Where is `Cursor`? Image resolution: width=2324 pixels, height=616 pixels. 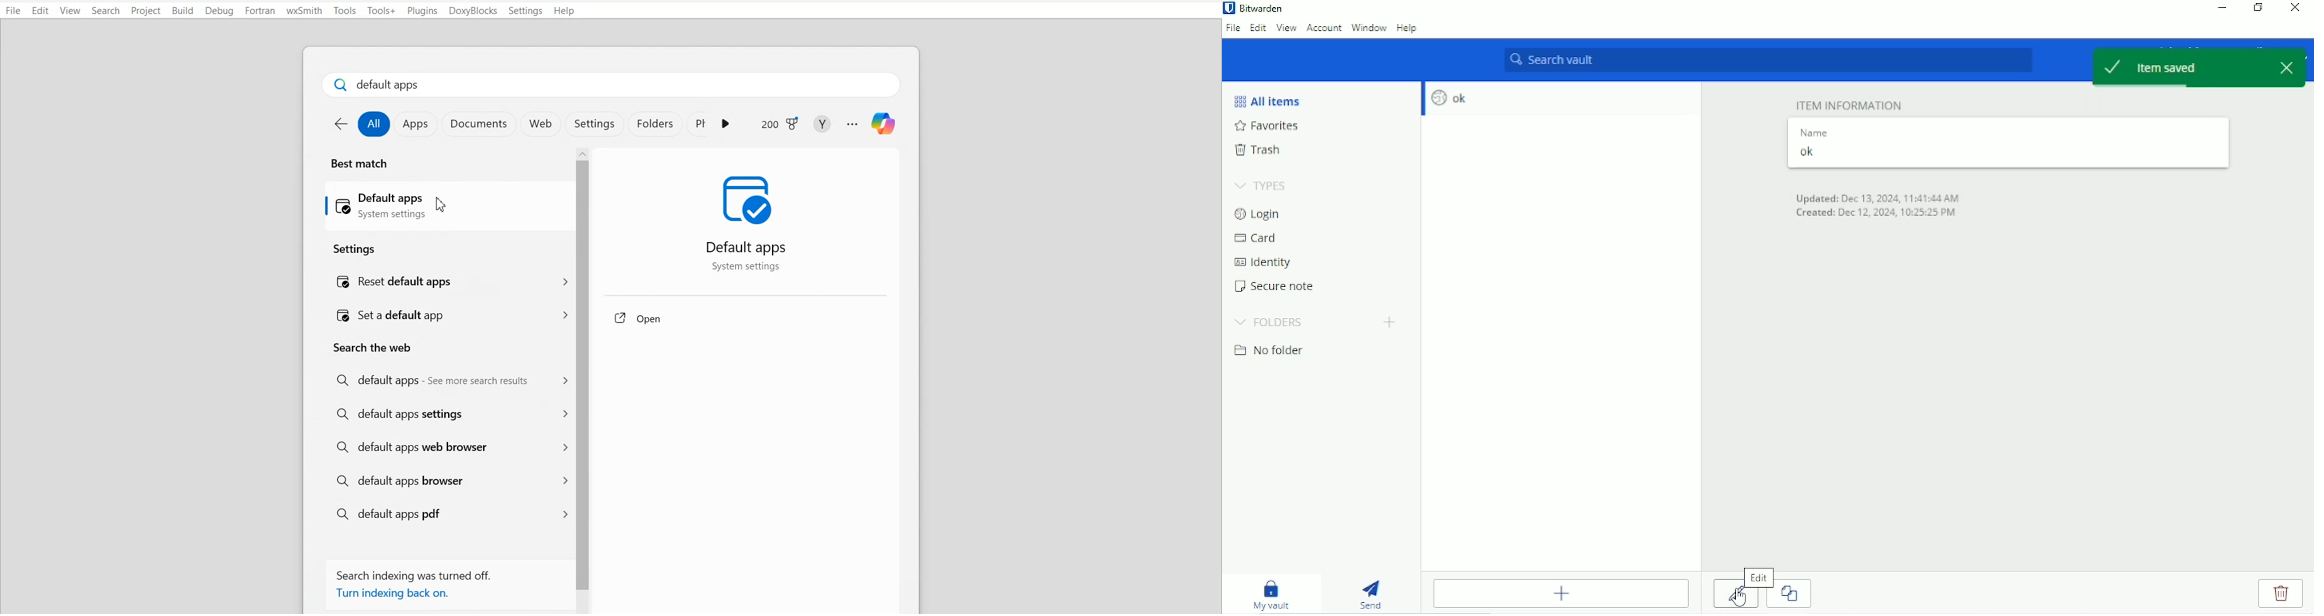 Cursor is located at coordinates (443, 205).